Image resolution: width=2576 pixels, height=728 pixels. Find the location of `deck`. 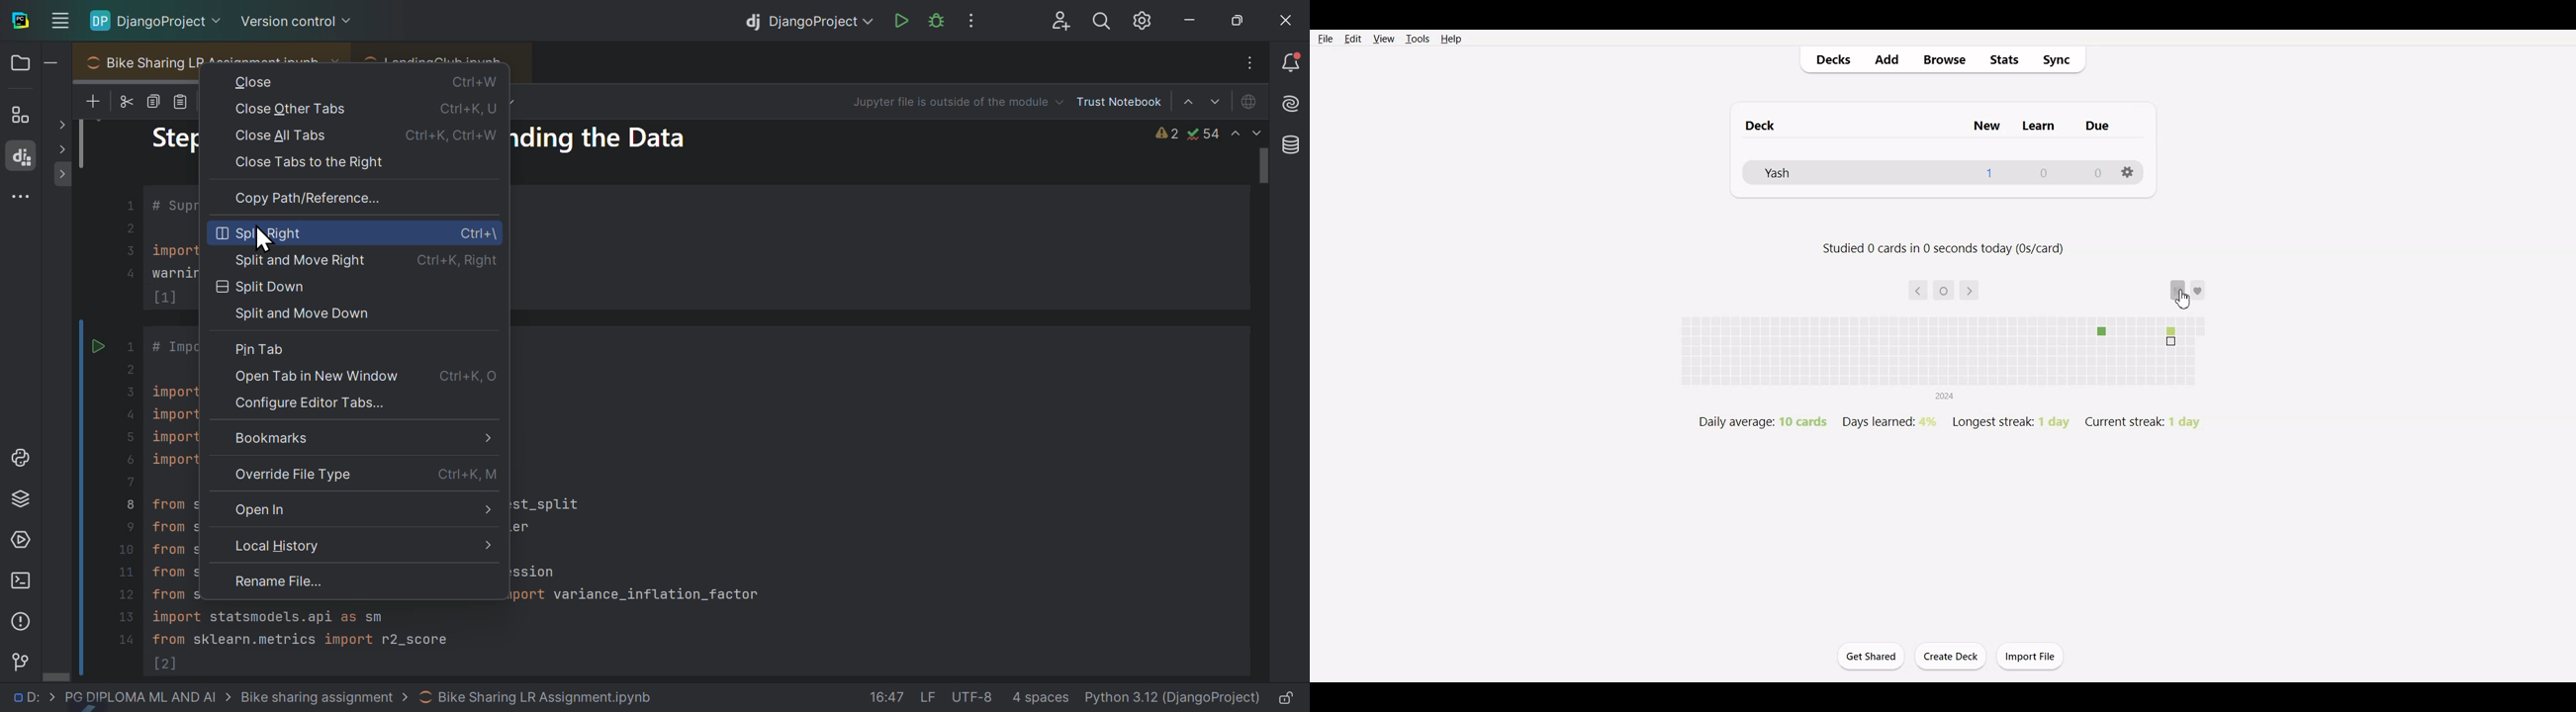

deck is located at coordinates (1769, 117).